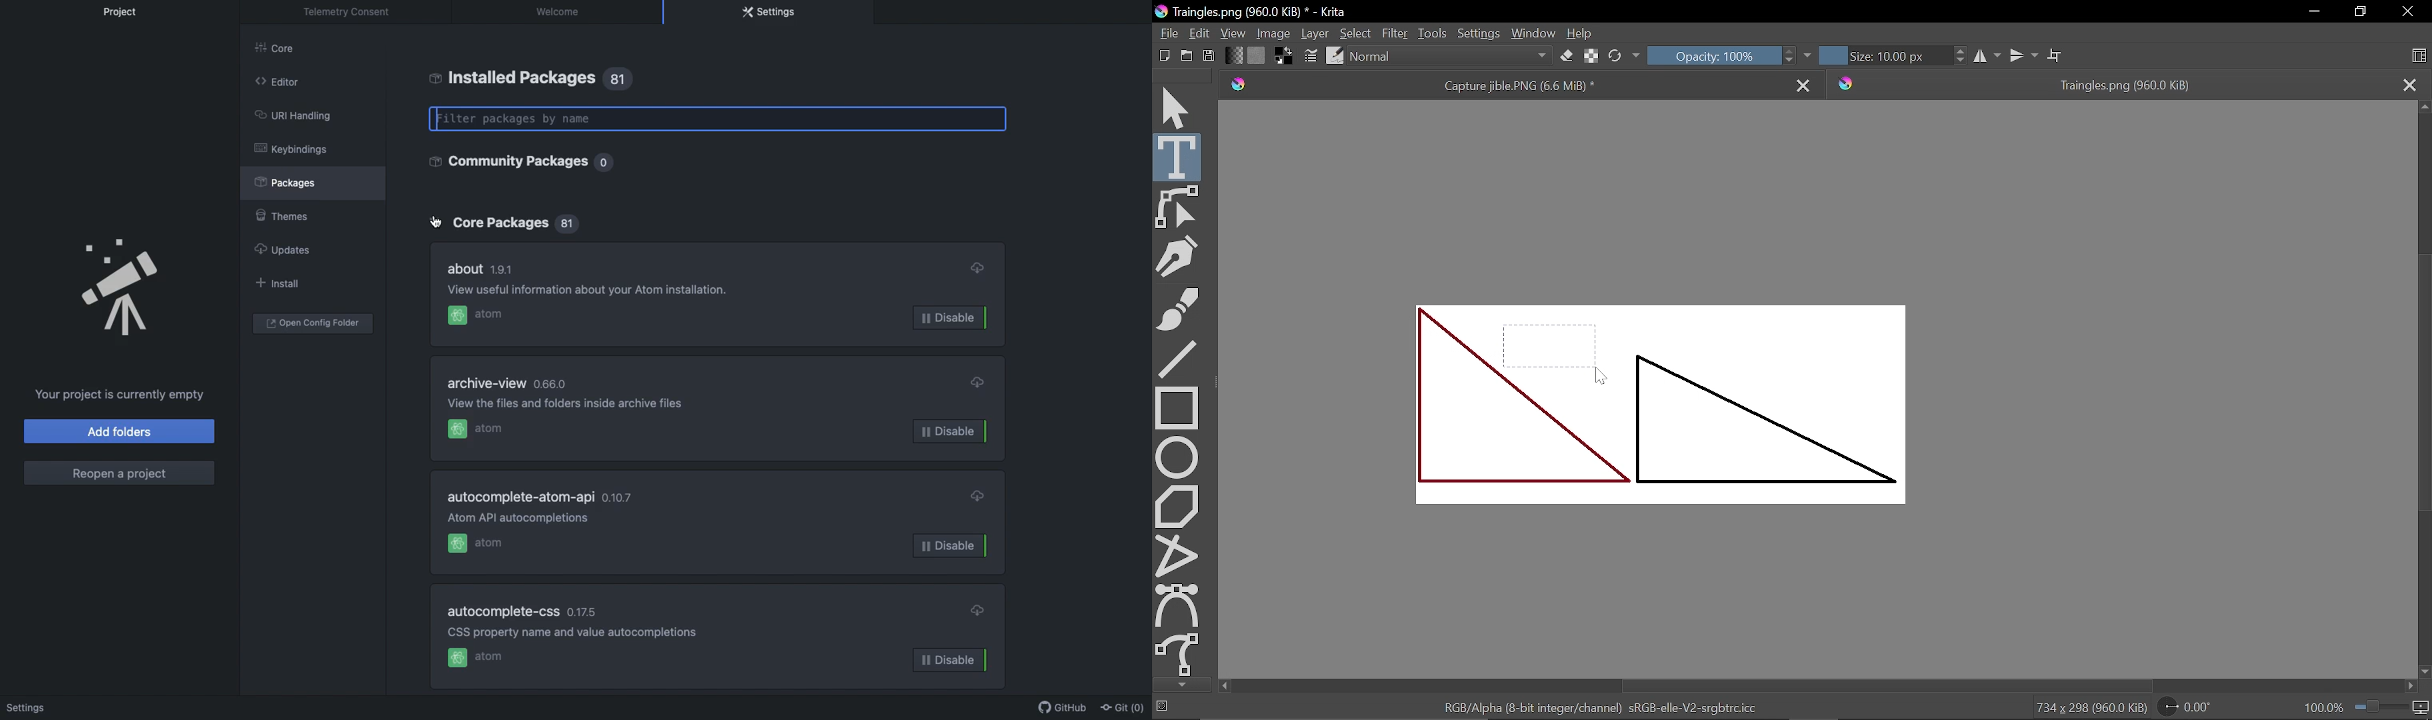 The image size is (2436, 728). What do you see at coordinates (550, 384) in the screenshot?
I see `0.66.0` at bounding box center [550, 384].